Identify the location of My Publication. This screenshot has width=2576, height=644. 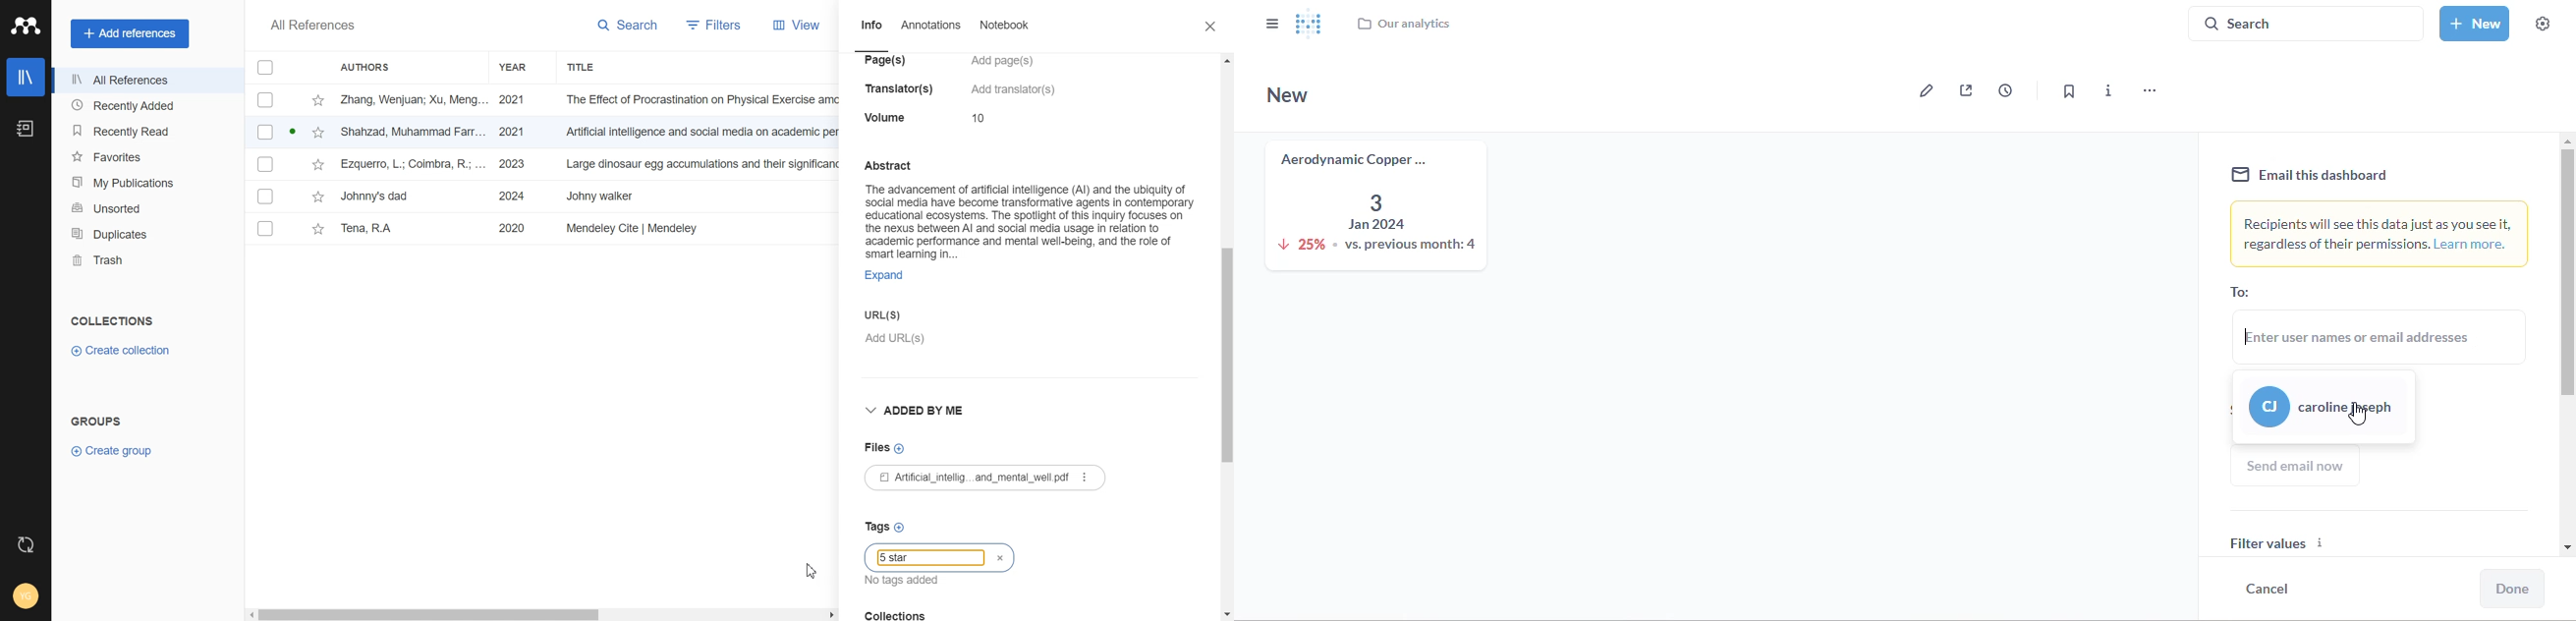
(145, 180).